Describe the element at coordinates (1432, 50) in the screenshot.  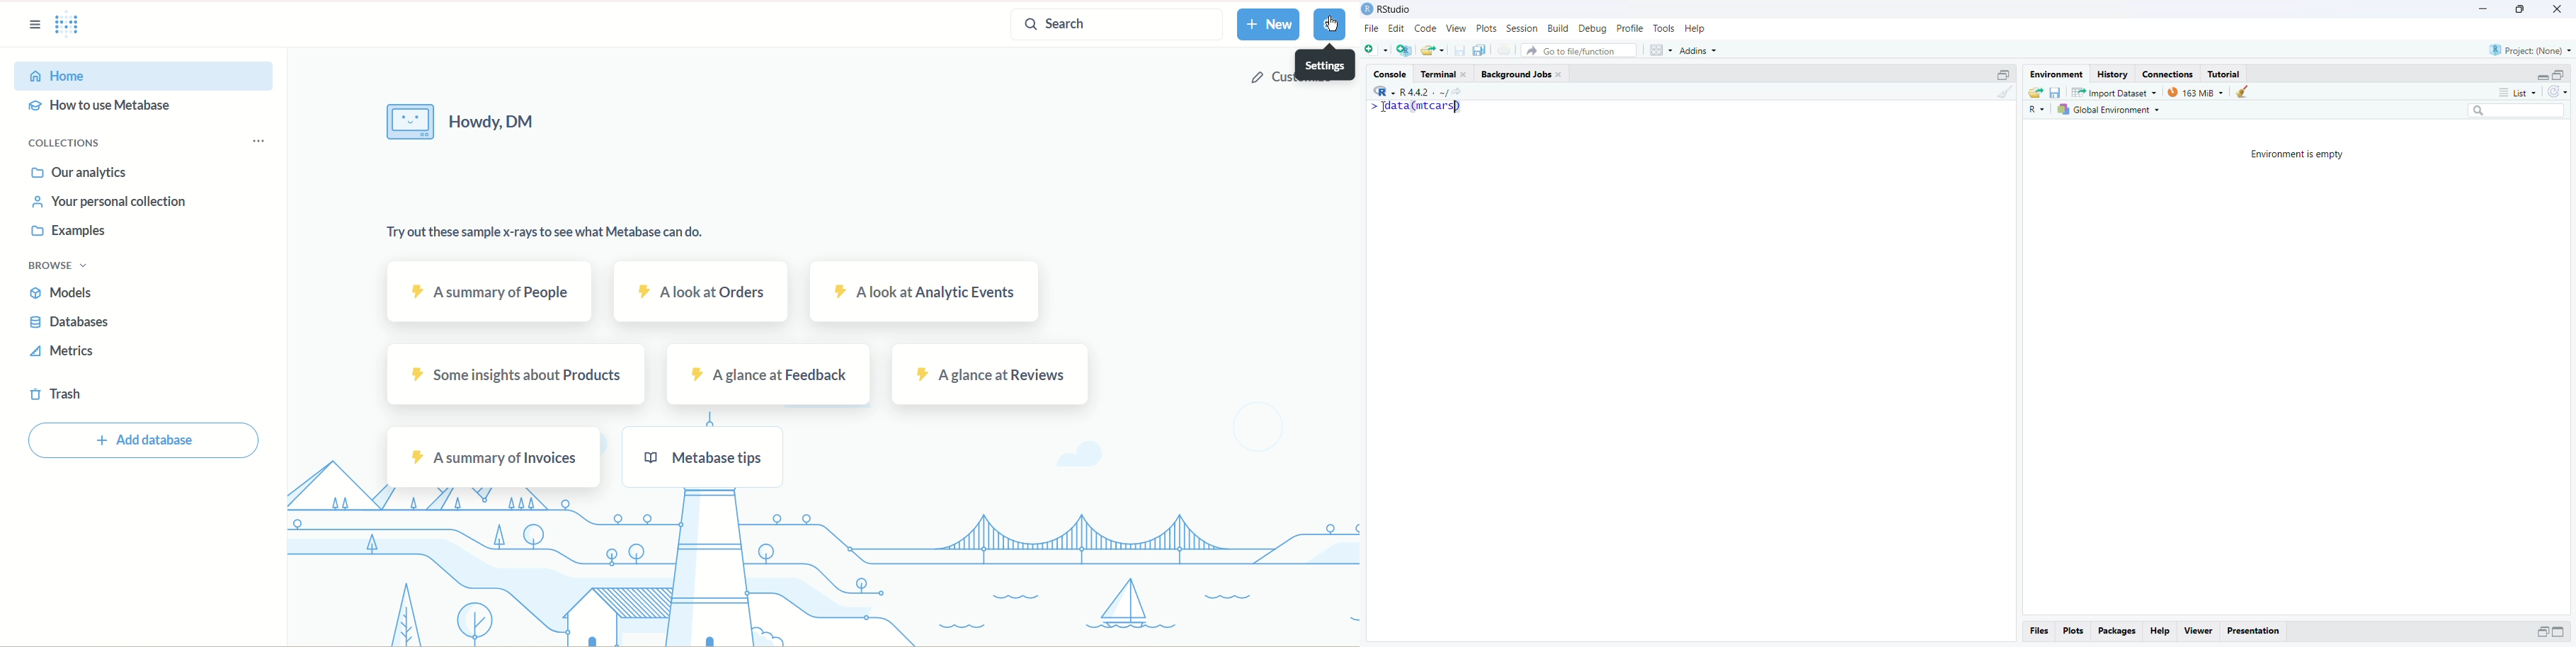
I see `share as` at that location.